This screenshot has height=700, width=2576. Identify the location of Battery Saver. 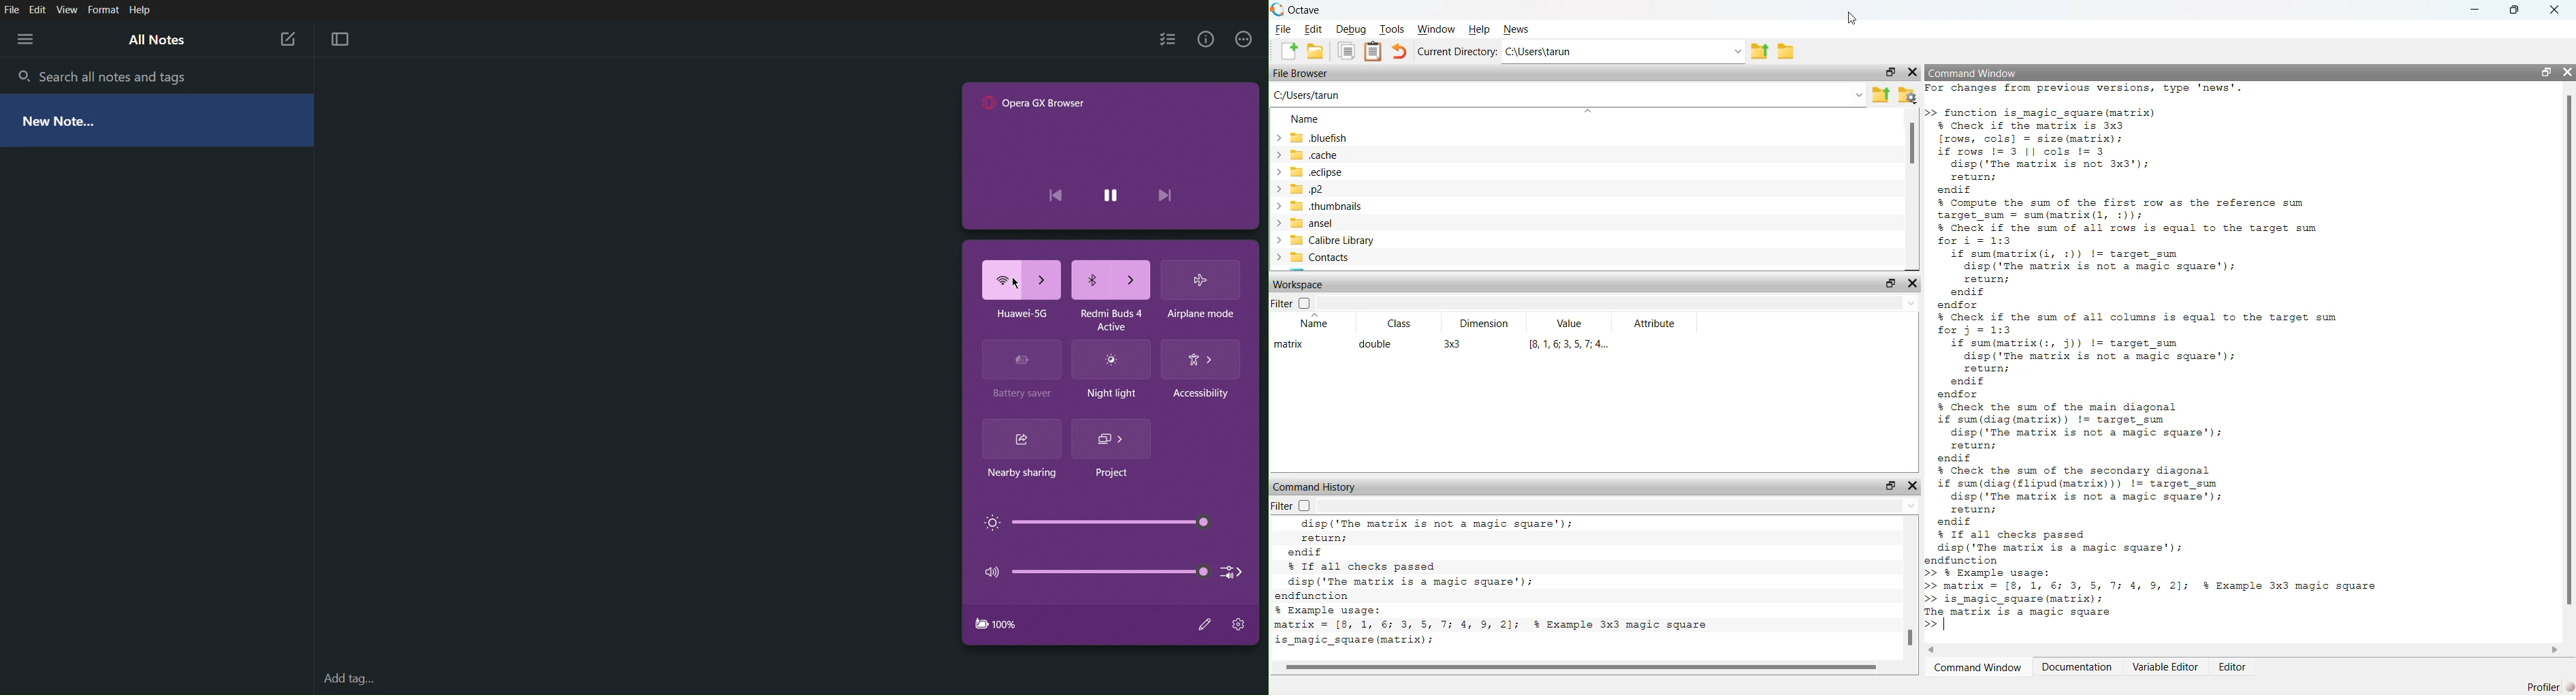
(1023, 361).